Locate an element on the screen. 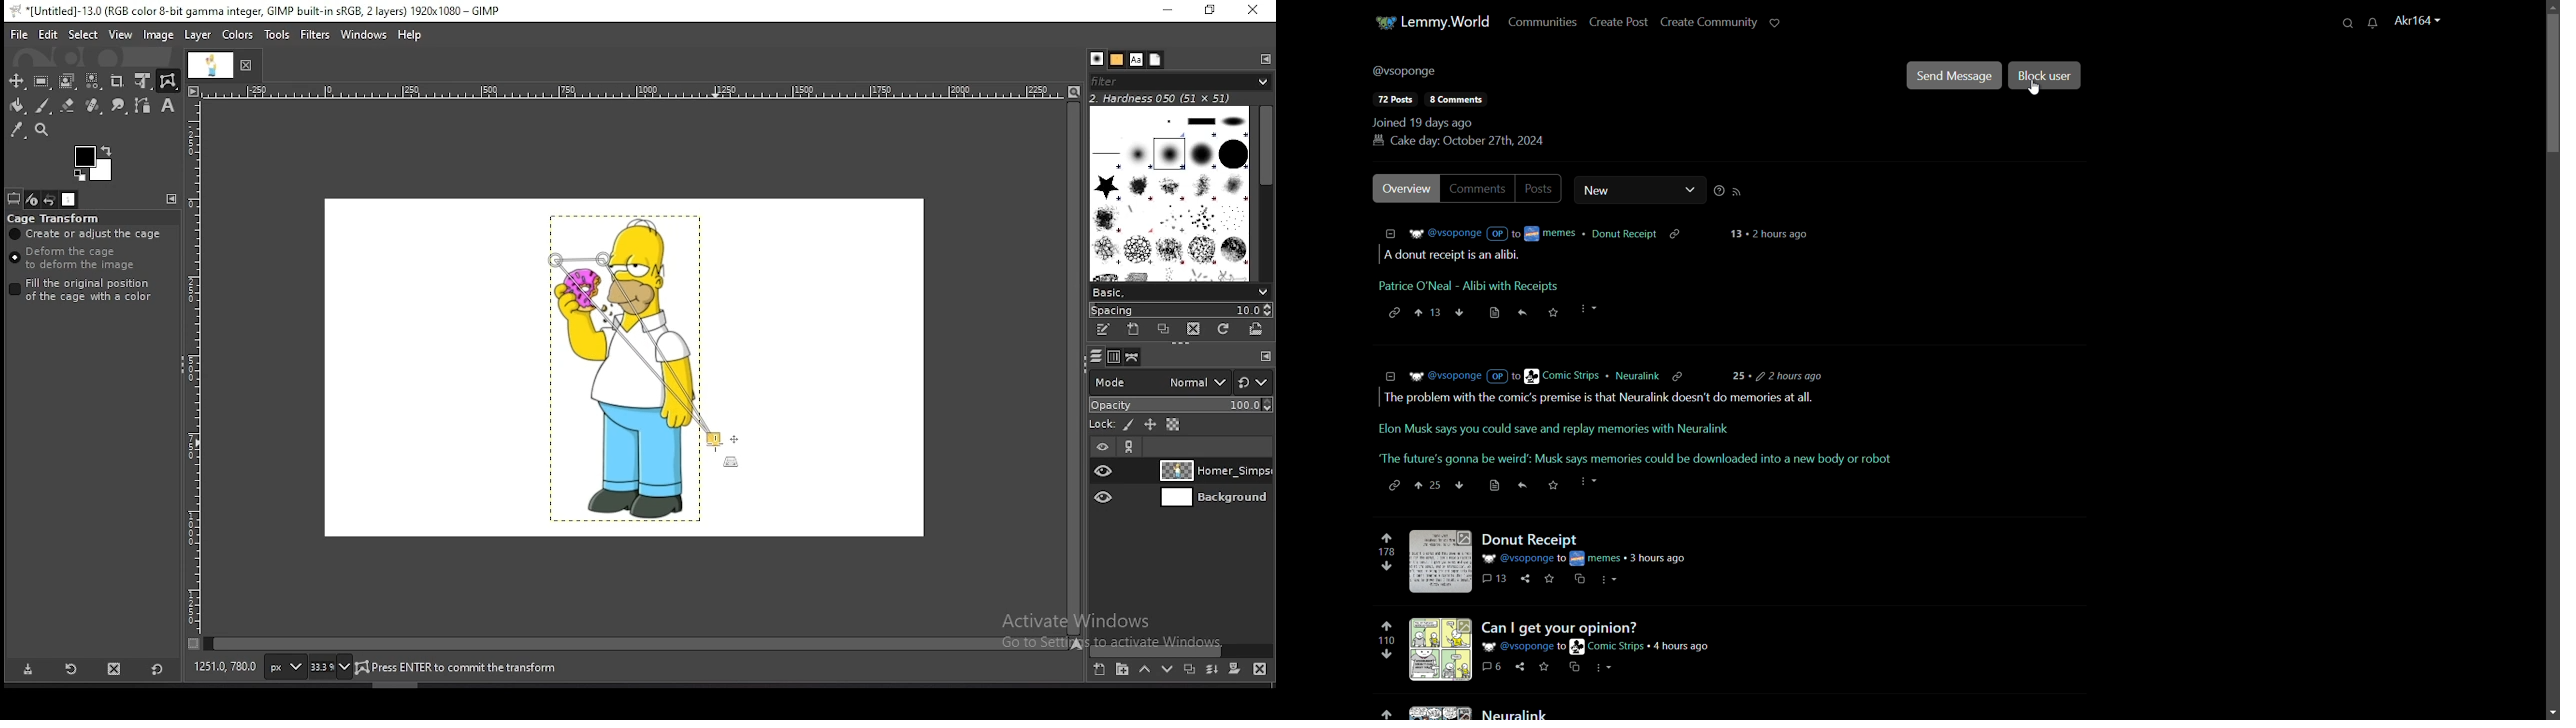 This screenshot has width=2576, height=728. delete brush is located at coordinates (1195, 330).